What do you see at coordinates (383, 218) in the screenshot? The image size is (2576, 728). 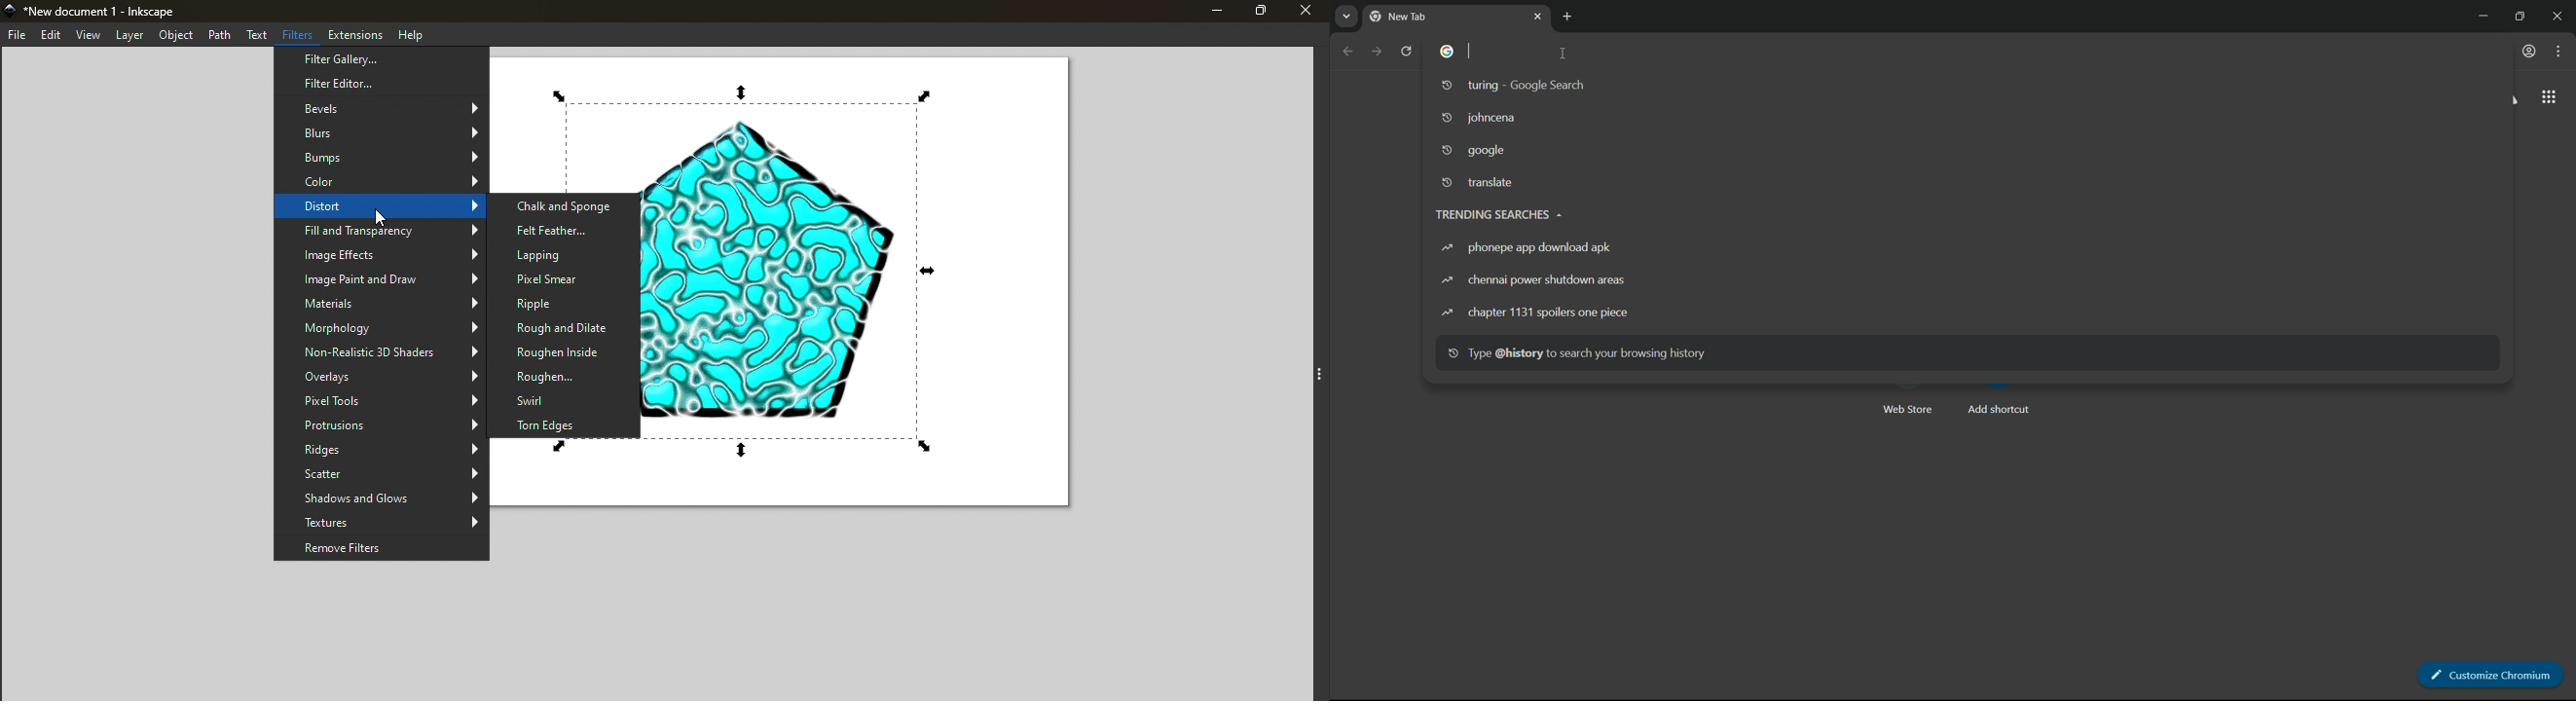 I see `cursor` at bounding box center [383, 218].